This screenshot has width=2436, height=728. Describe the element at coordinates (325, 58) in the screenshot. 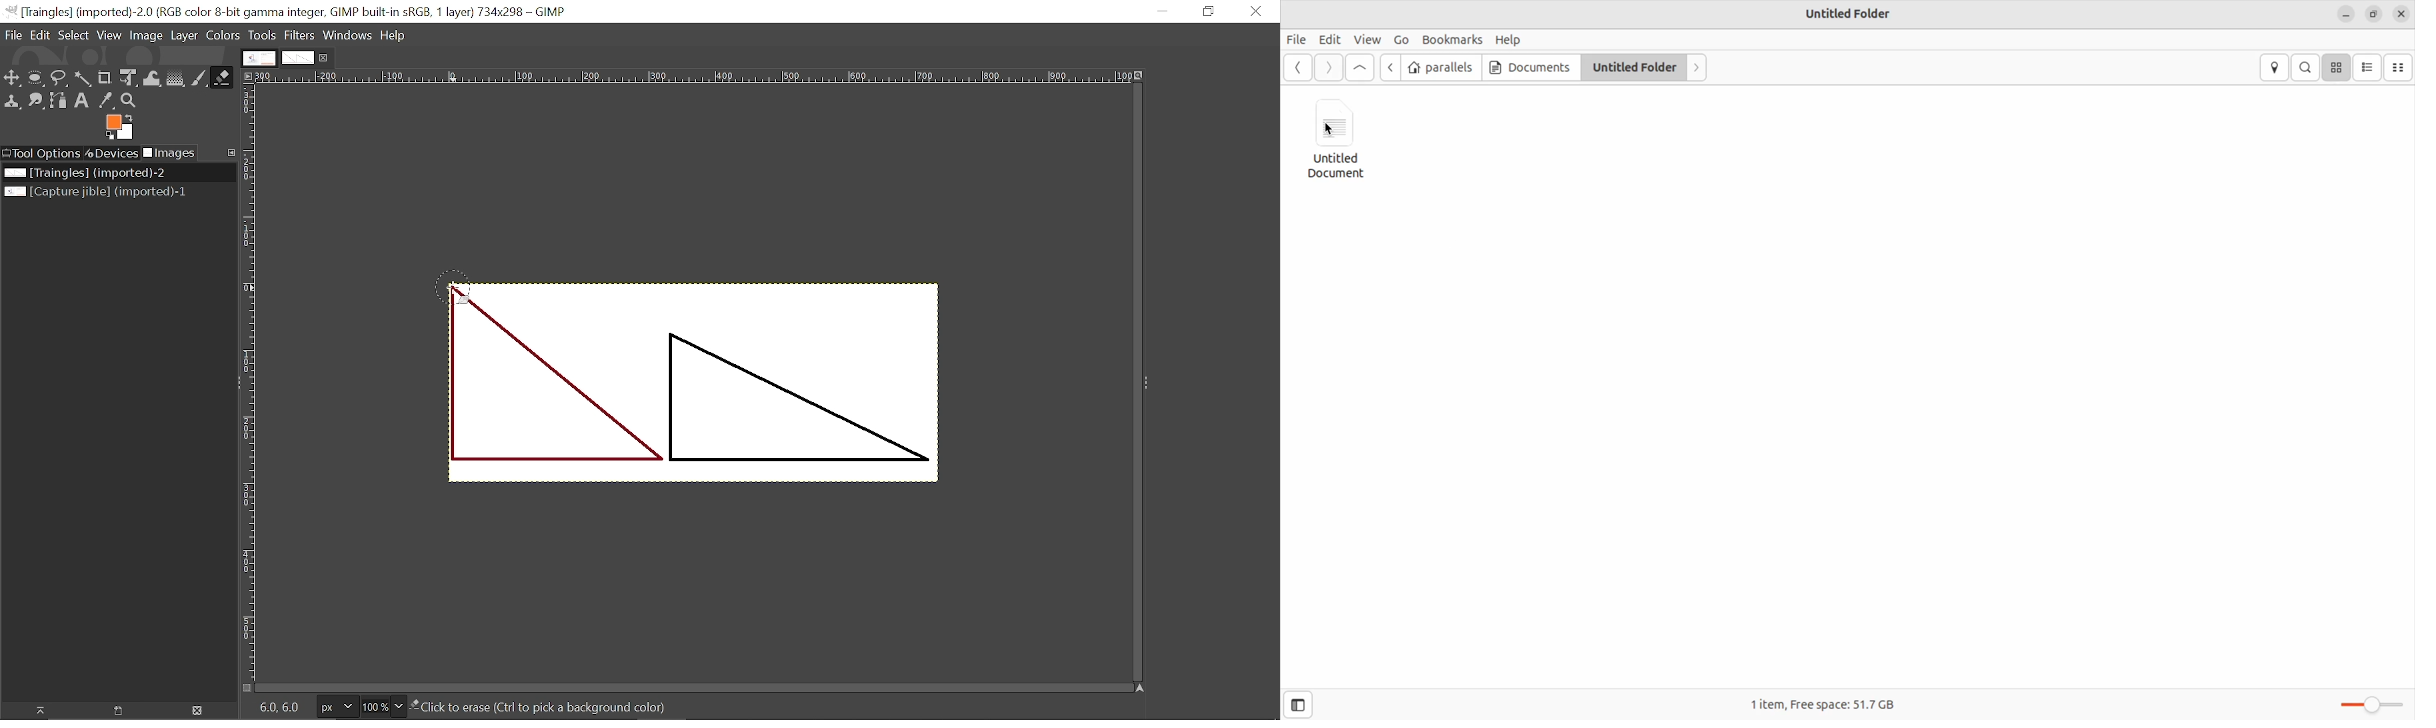

I see `Close current tab` at that location.